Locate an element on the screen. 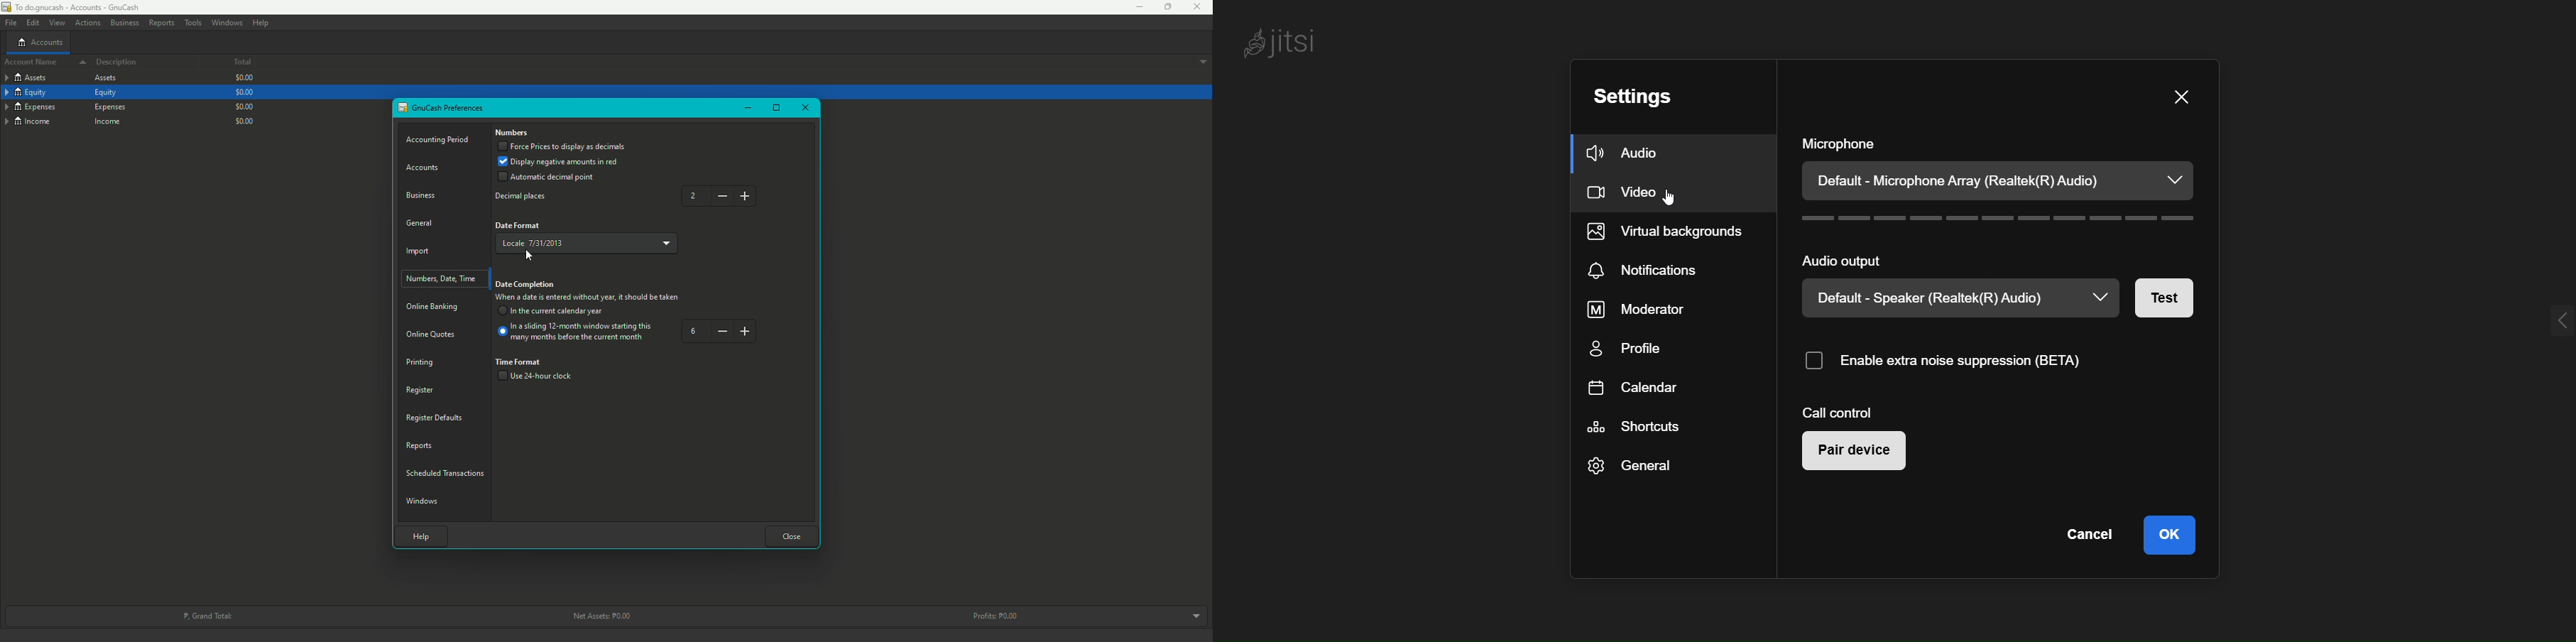  Restore is located at coordinates (776, 109).